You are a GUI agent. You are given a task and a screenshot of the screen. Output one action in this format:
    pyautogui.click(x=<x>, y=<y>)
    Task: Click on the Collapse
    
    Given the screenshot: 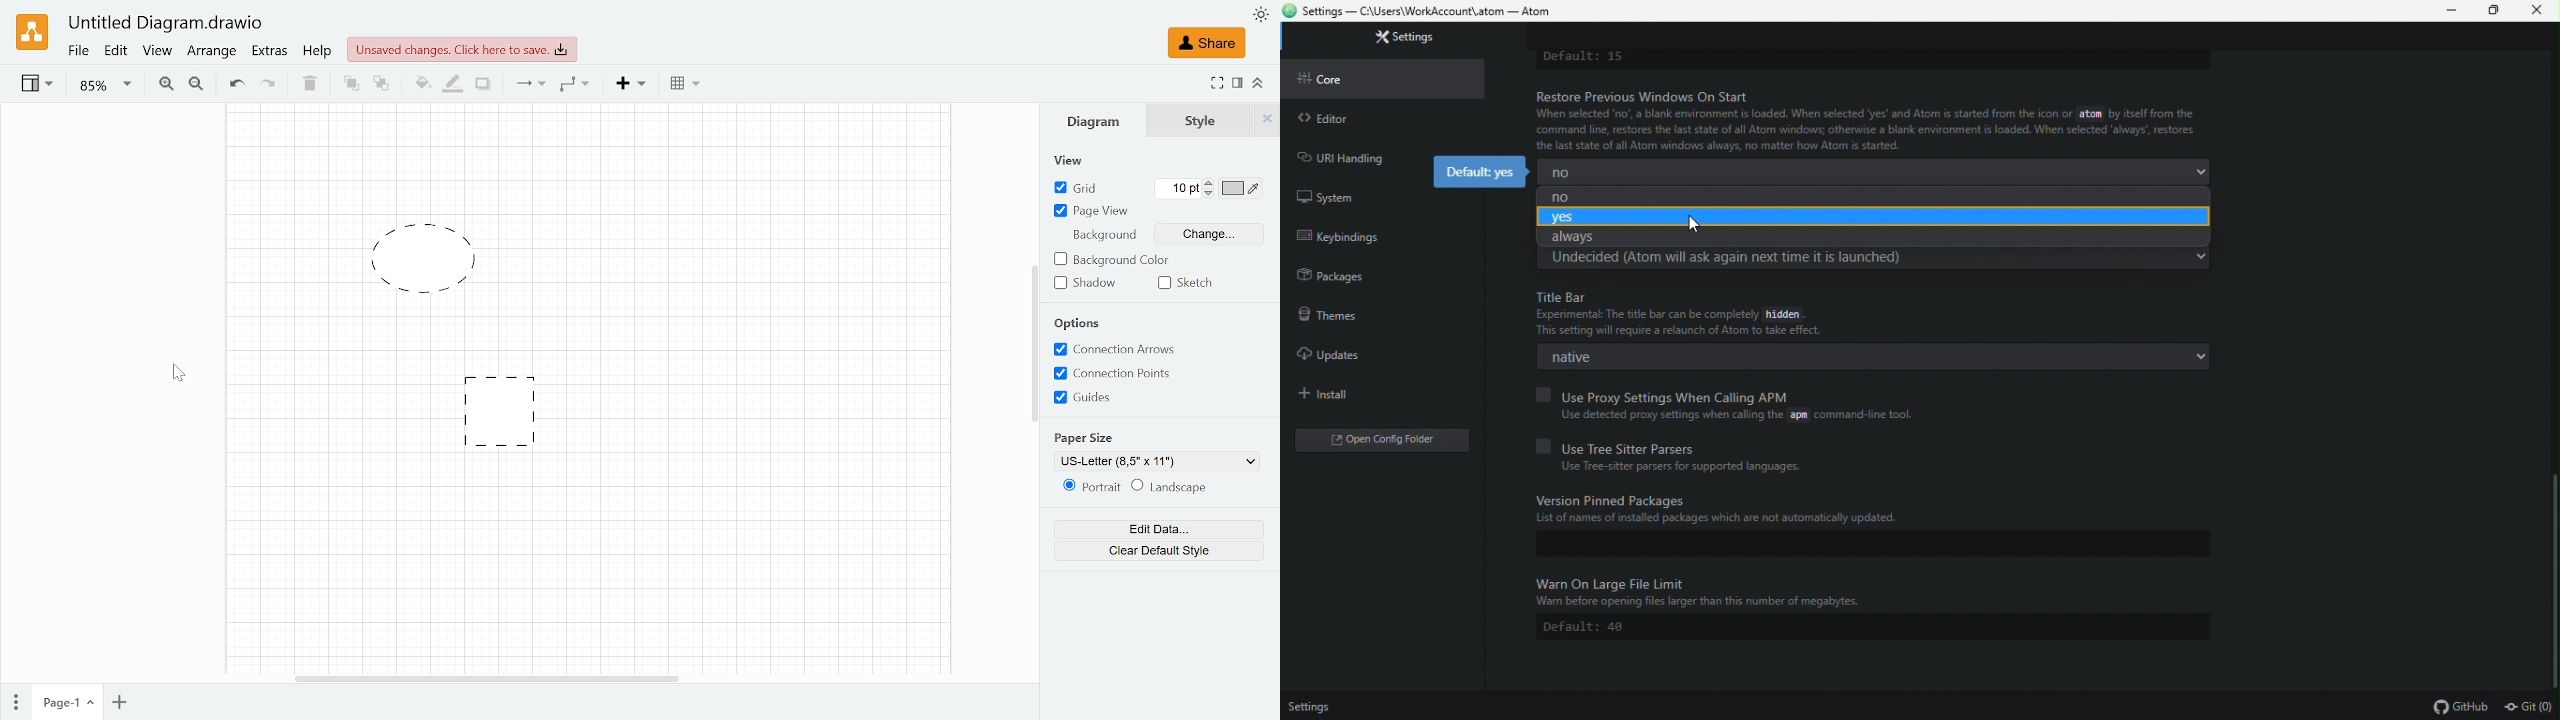 What is the action you would take?
    pyautogui.click(x=1259, y=82)
    